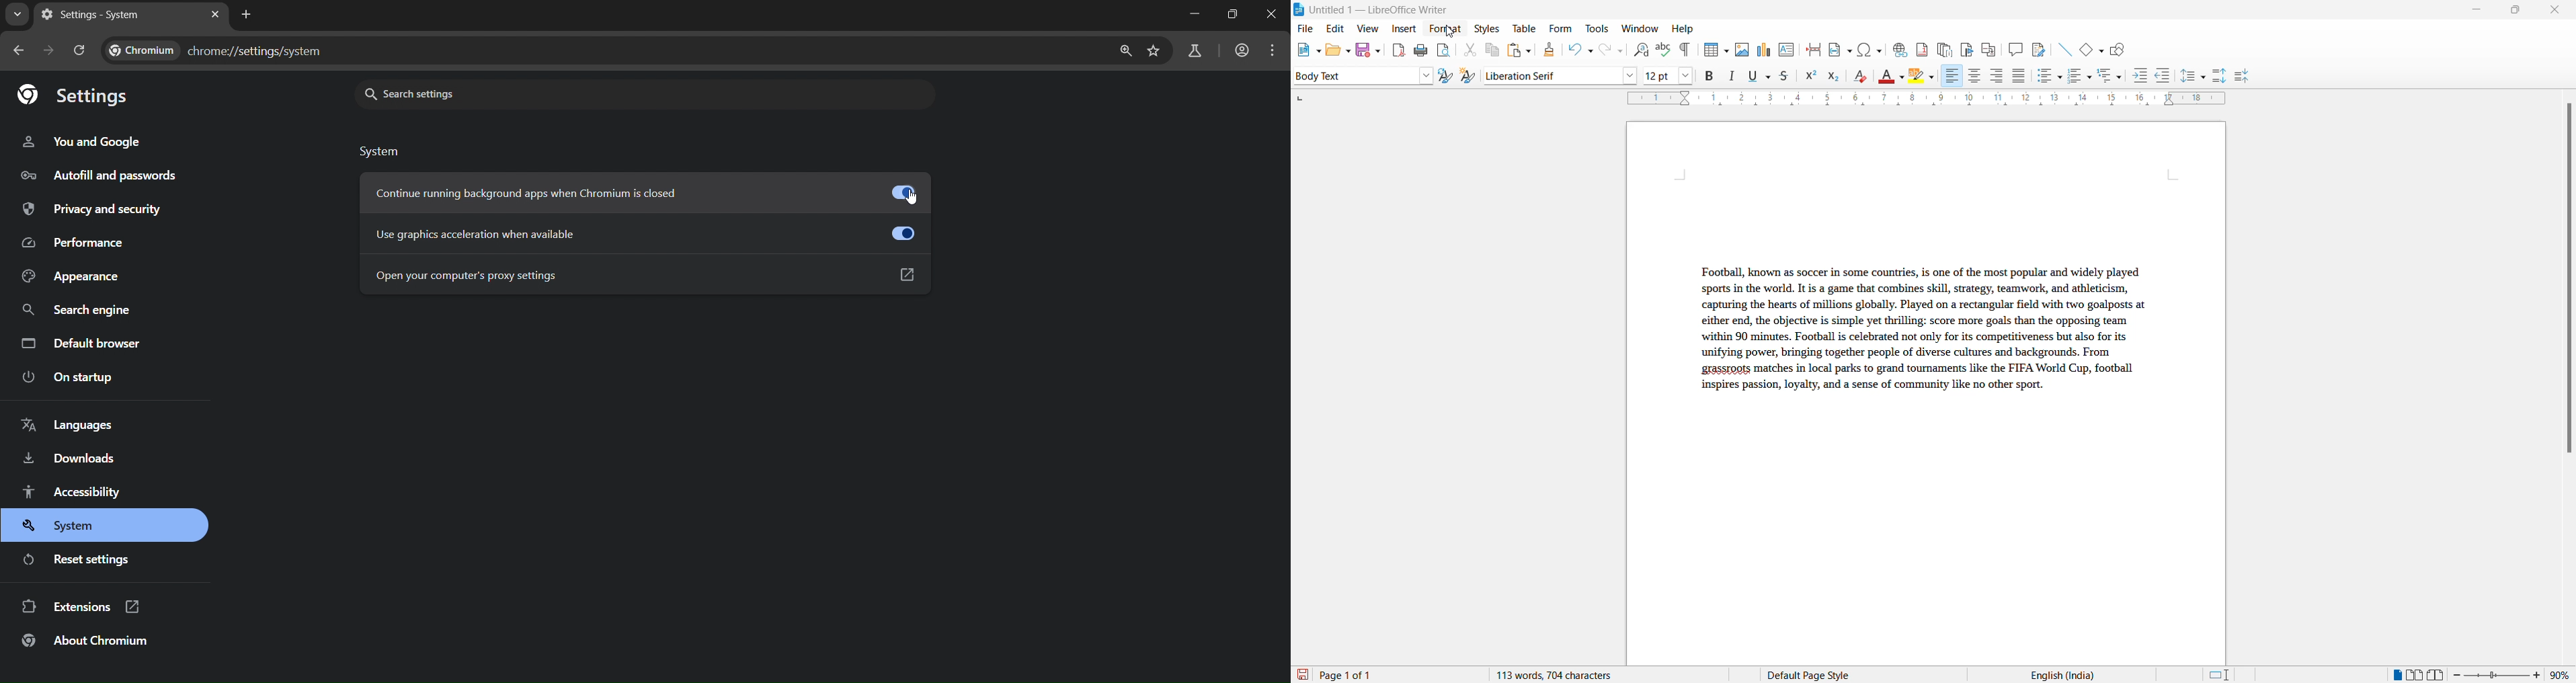 This screenshot has height=700, width=2576. I want to click on appearance, so click(75, 273).